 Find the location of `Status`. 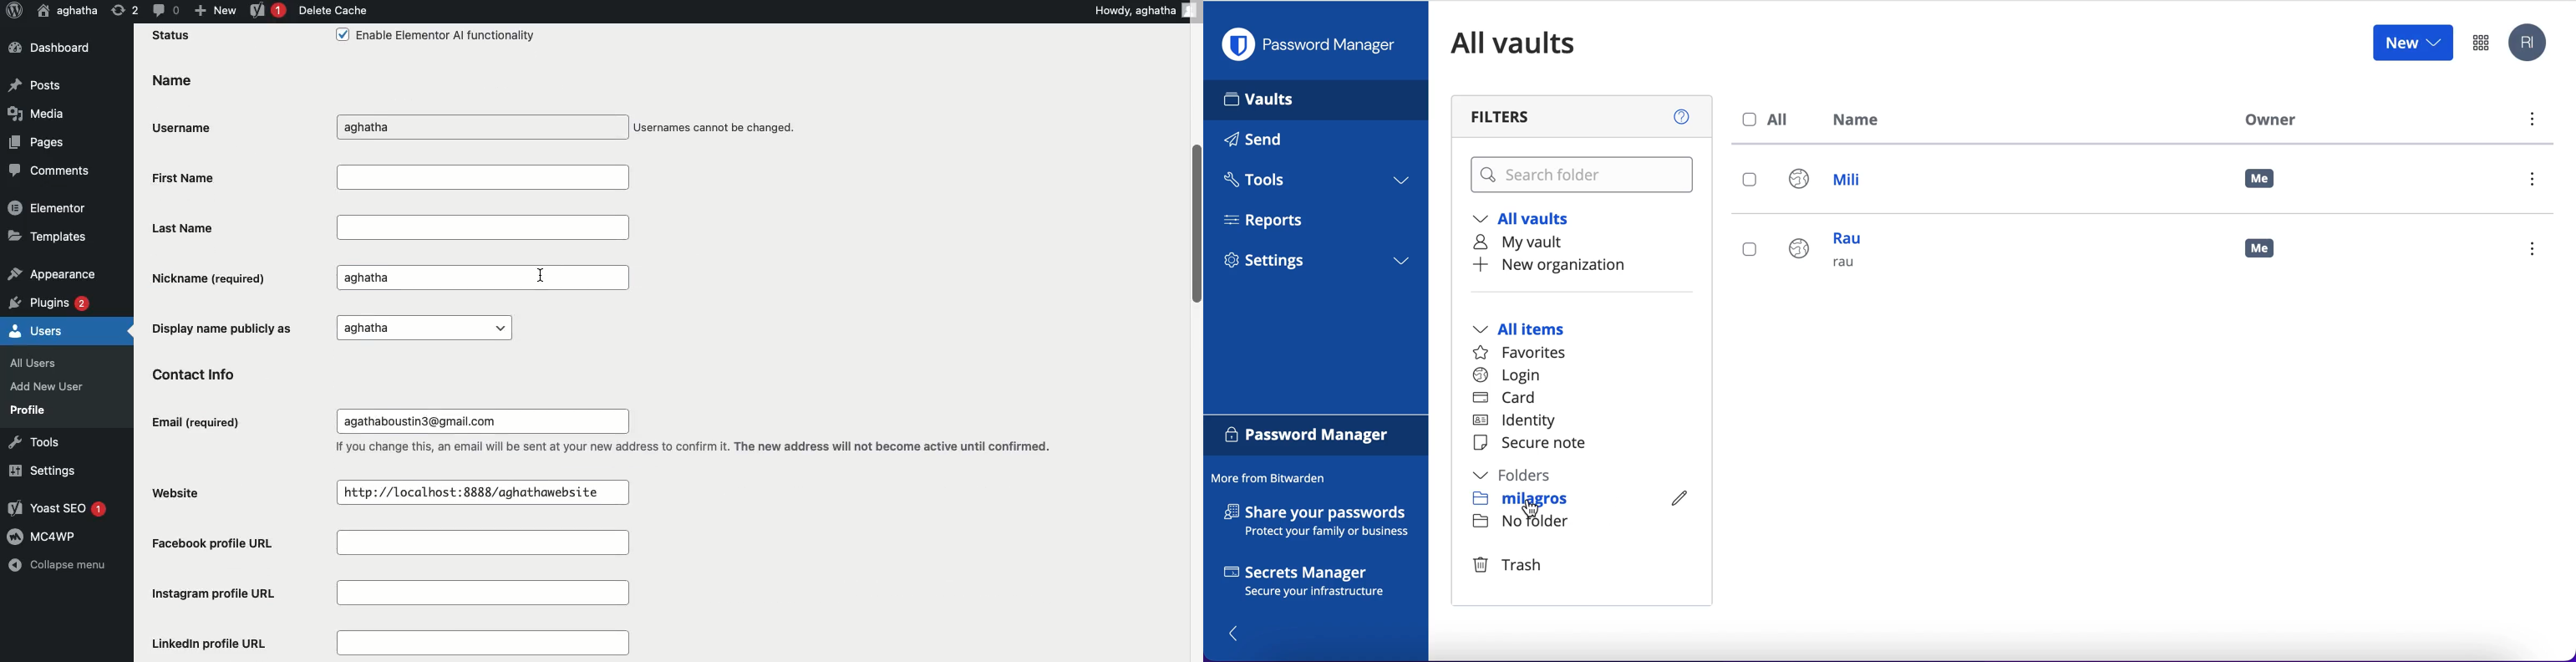

Status is located at coordinates (172, 36).